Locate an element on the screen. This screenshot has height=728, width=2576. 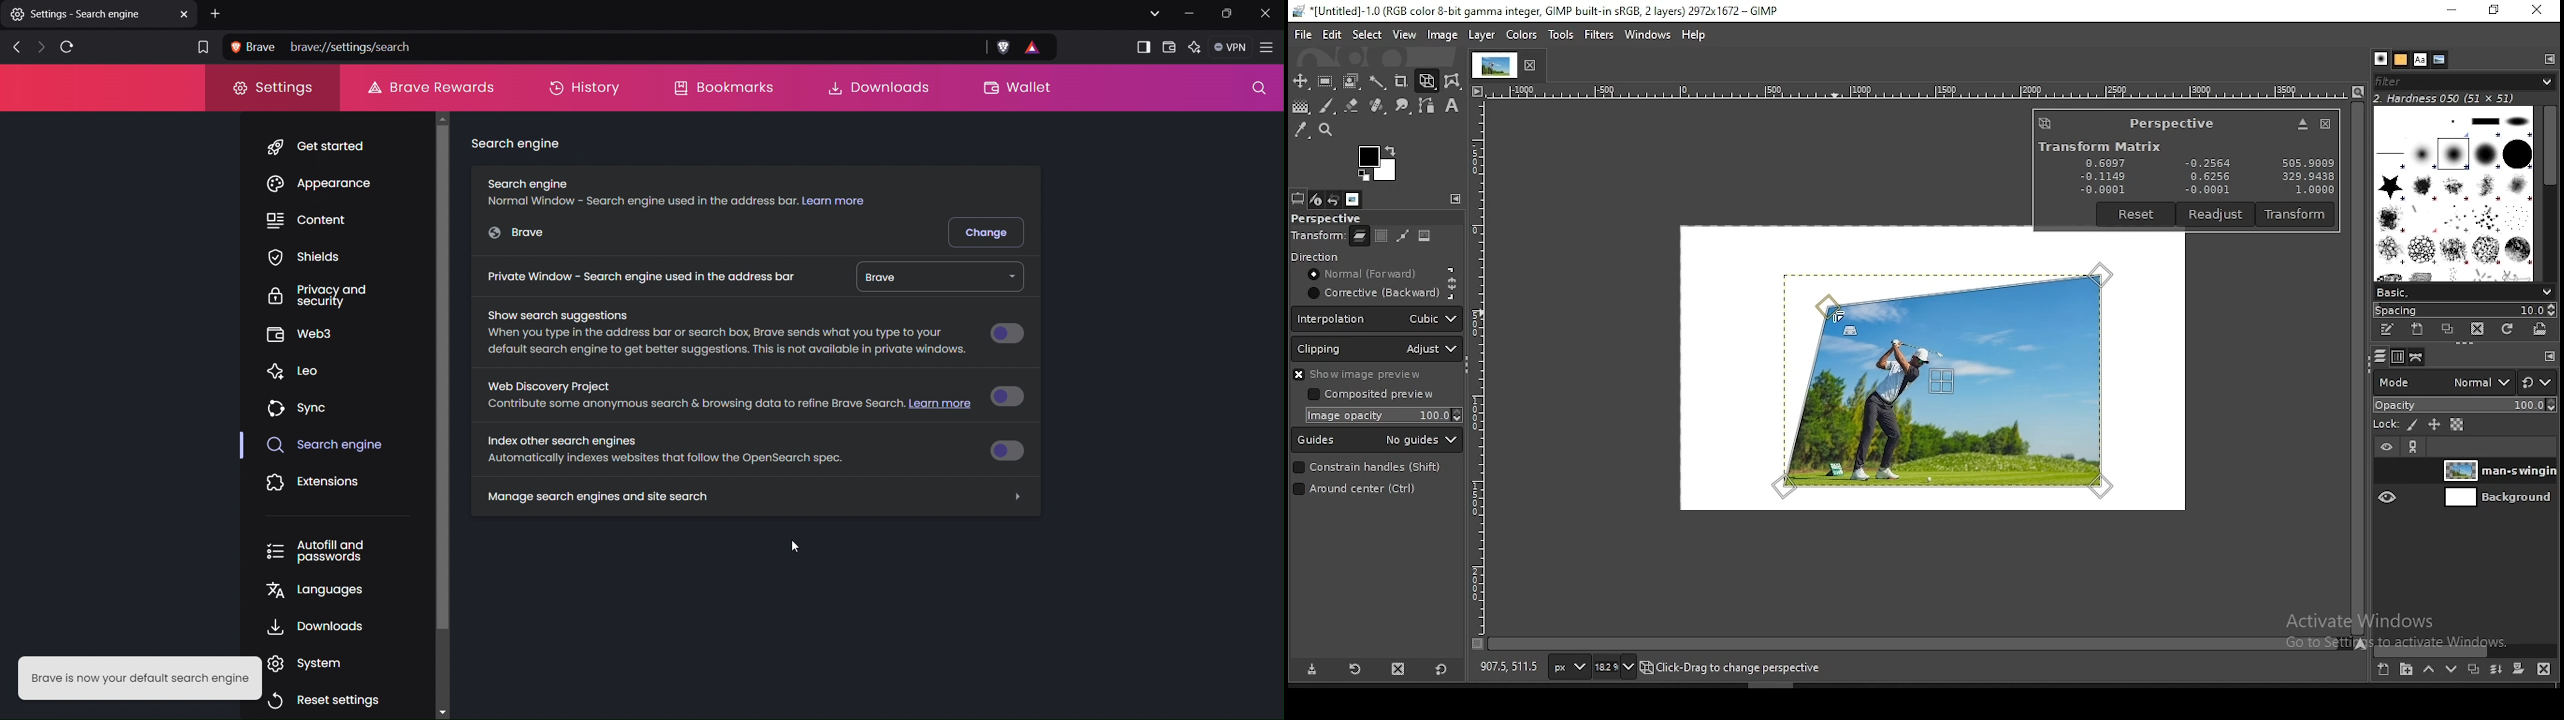
Close is located at coordinates (1266, 13).